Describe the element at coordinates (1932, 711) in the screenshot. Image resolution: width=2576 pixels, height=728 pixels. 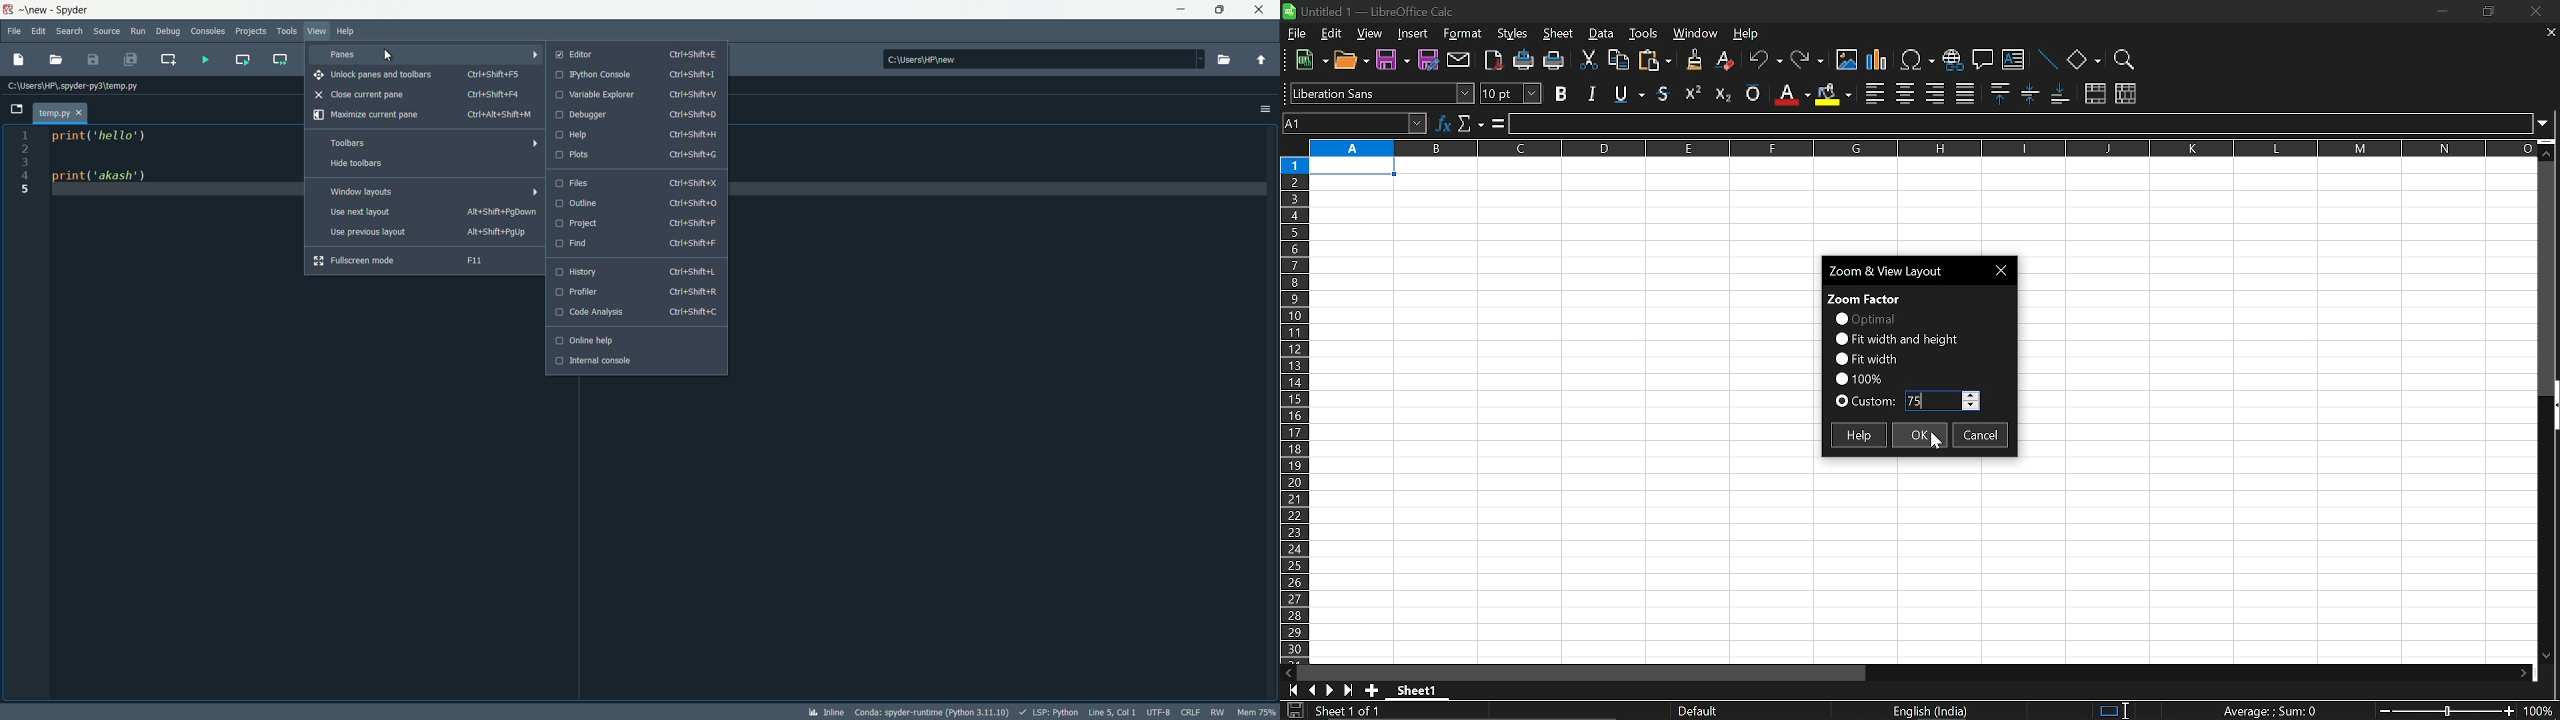
I see `current language` at that location.